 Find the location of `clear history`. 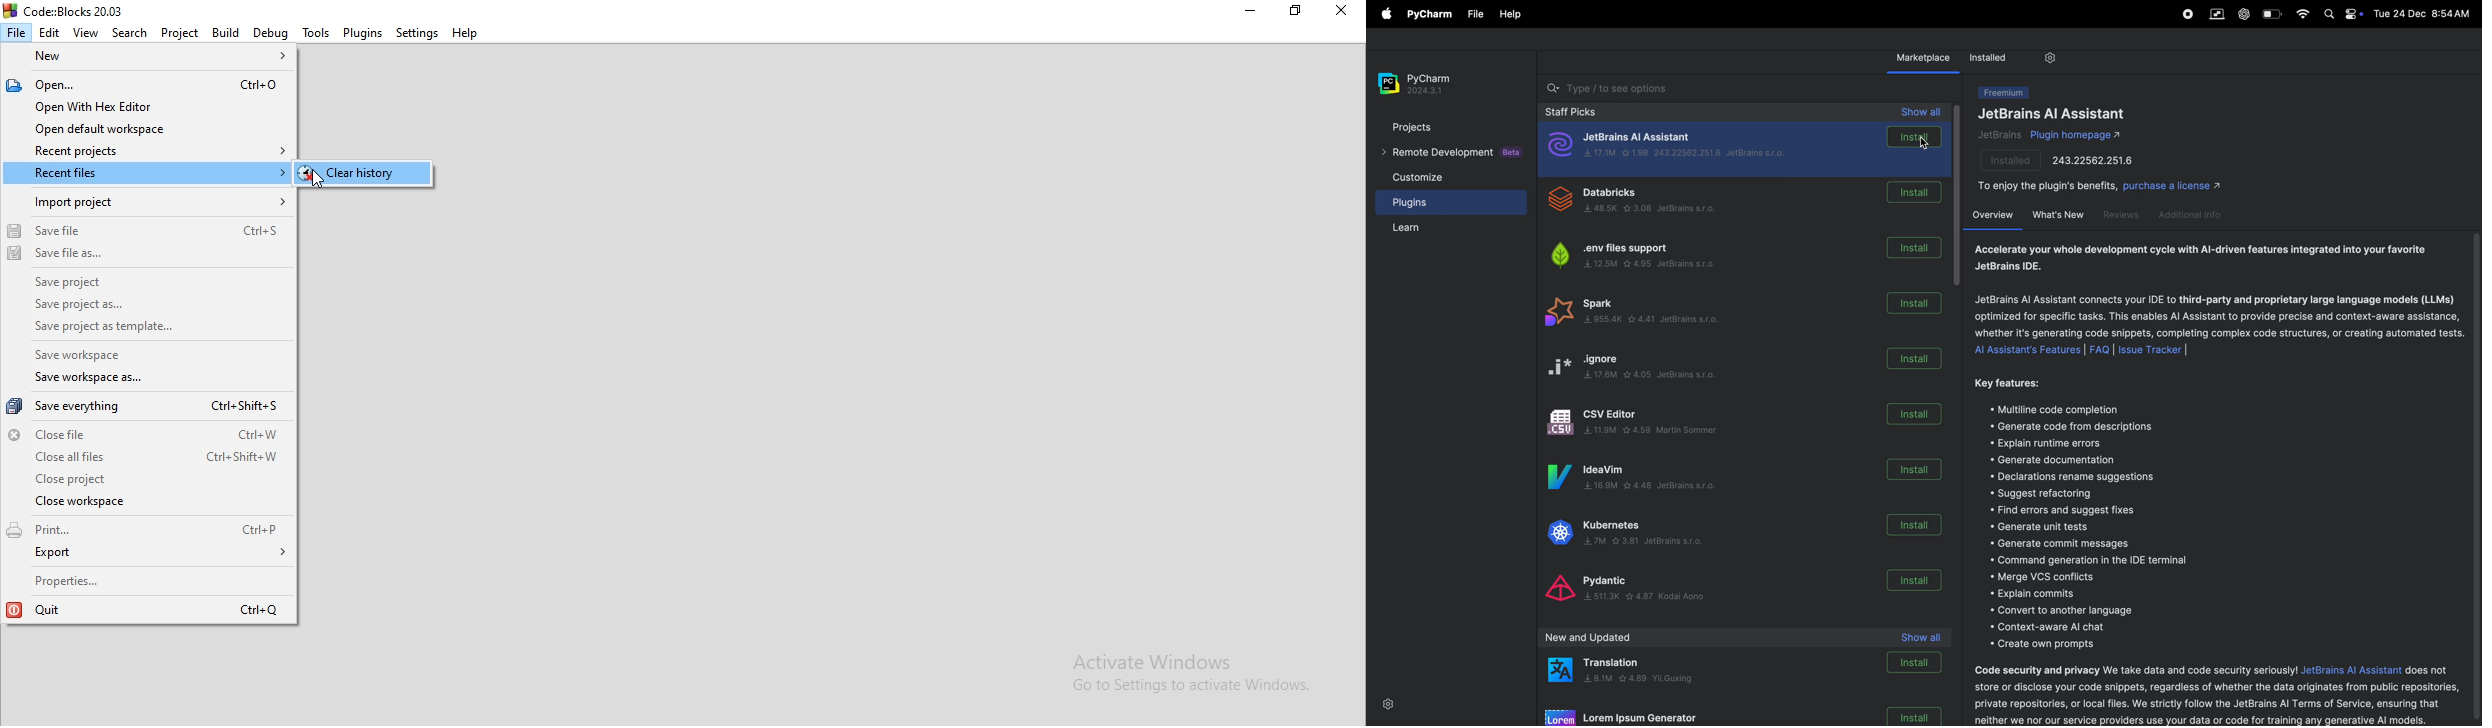

clear history is located at coordinates (359, 173).